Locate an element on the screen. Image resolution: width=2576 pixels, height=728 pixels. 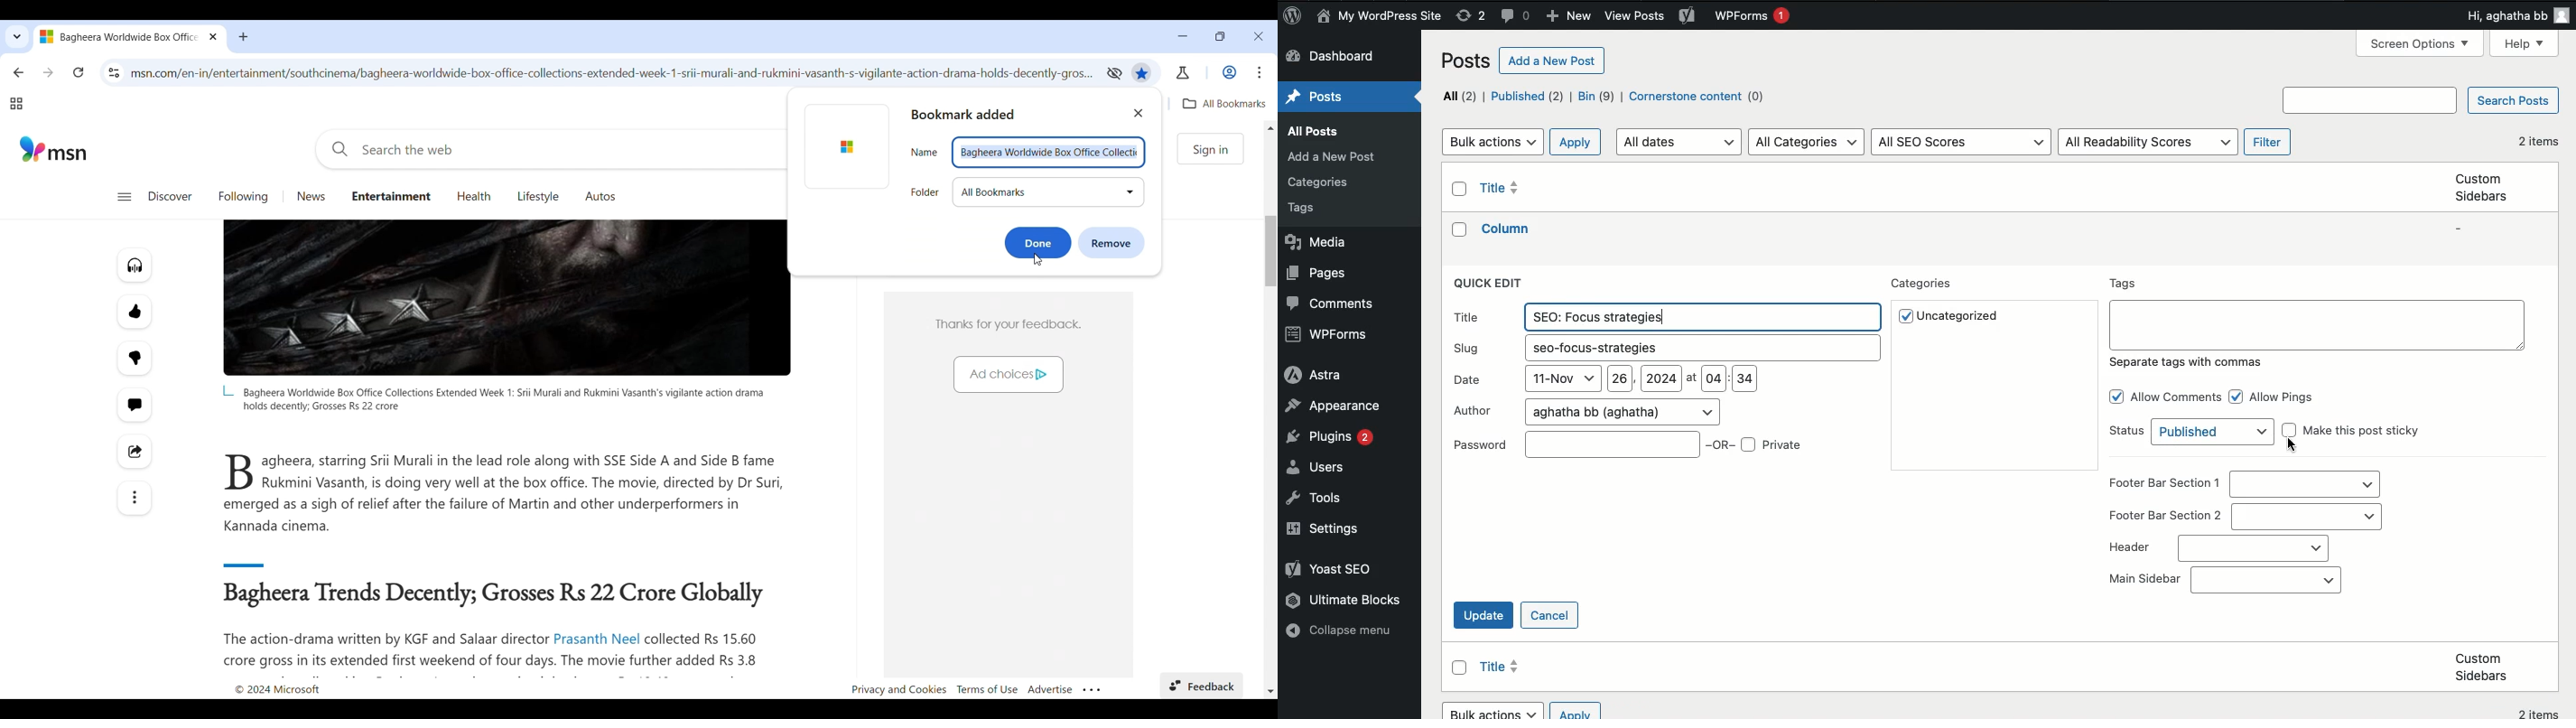
Listen to this article is located at coordinates (134, 265).